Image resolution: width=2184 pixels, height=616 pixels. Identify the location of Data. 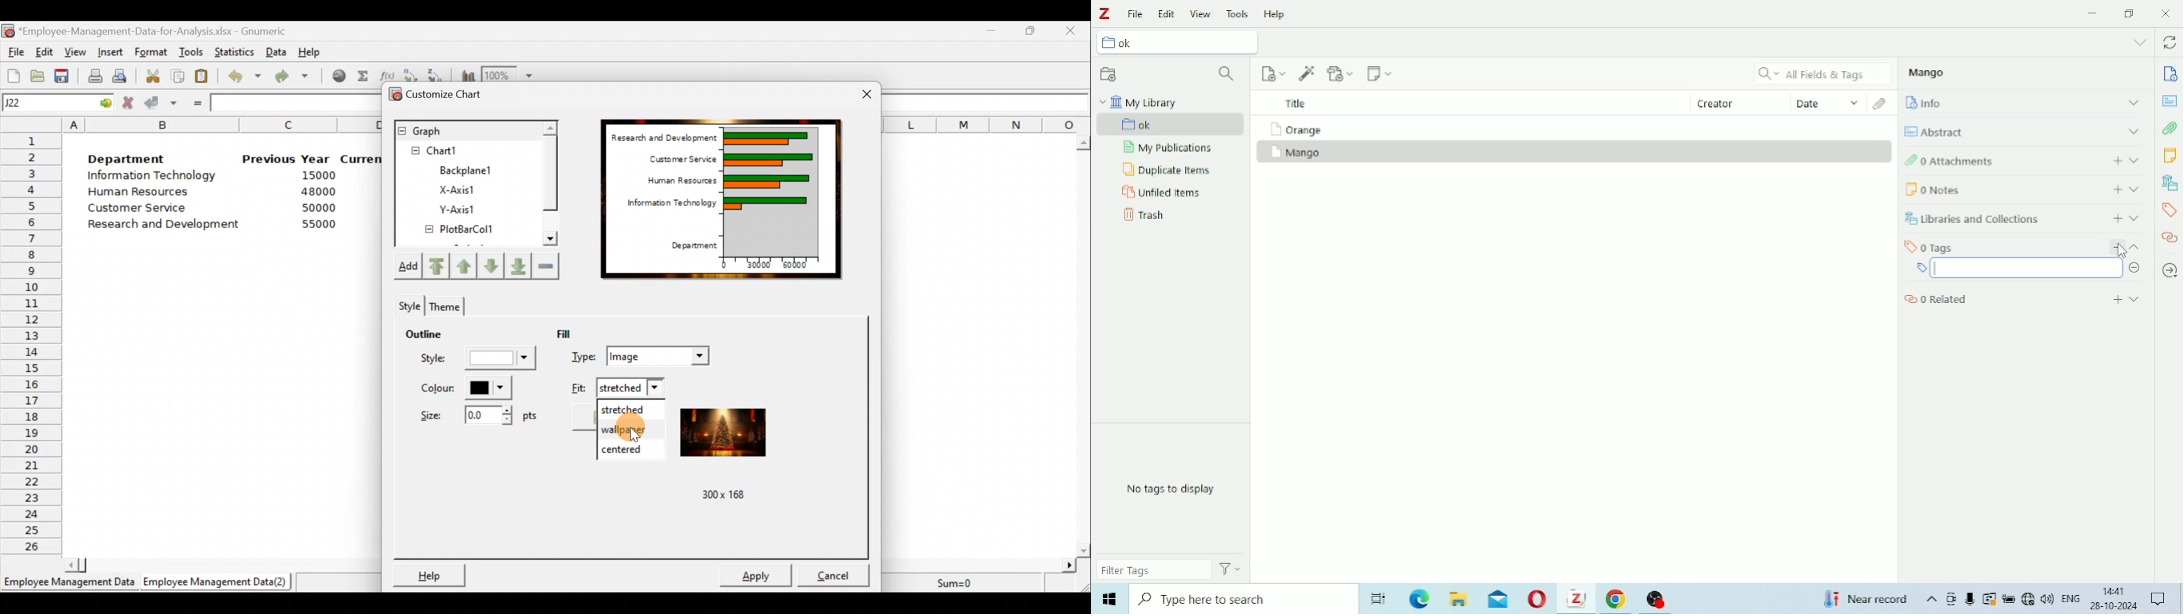
(277, 51).